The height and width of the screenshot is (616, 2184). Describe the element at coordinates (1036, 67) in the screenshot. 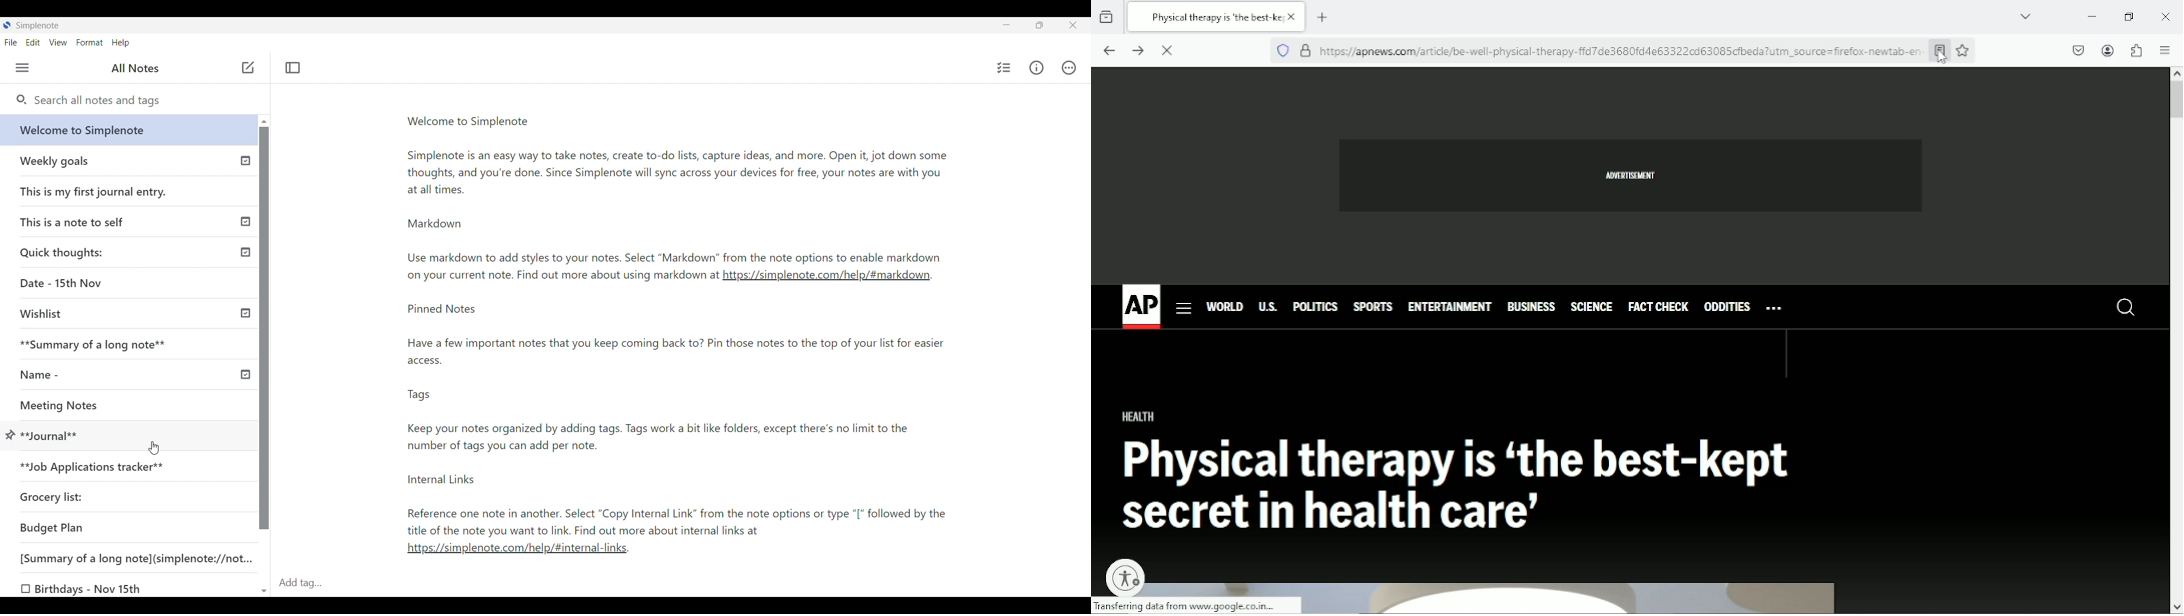

I see `Info` at that location.